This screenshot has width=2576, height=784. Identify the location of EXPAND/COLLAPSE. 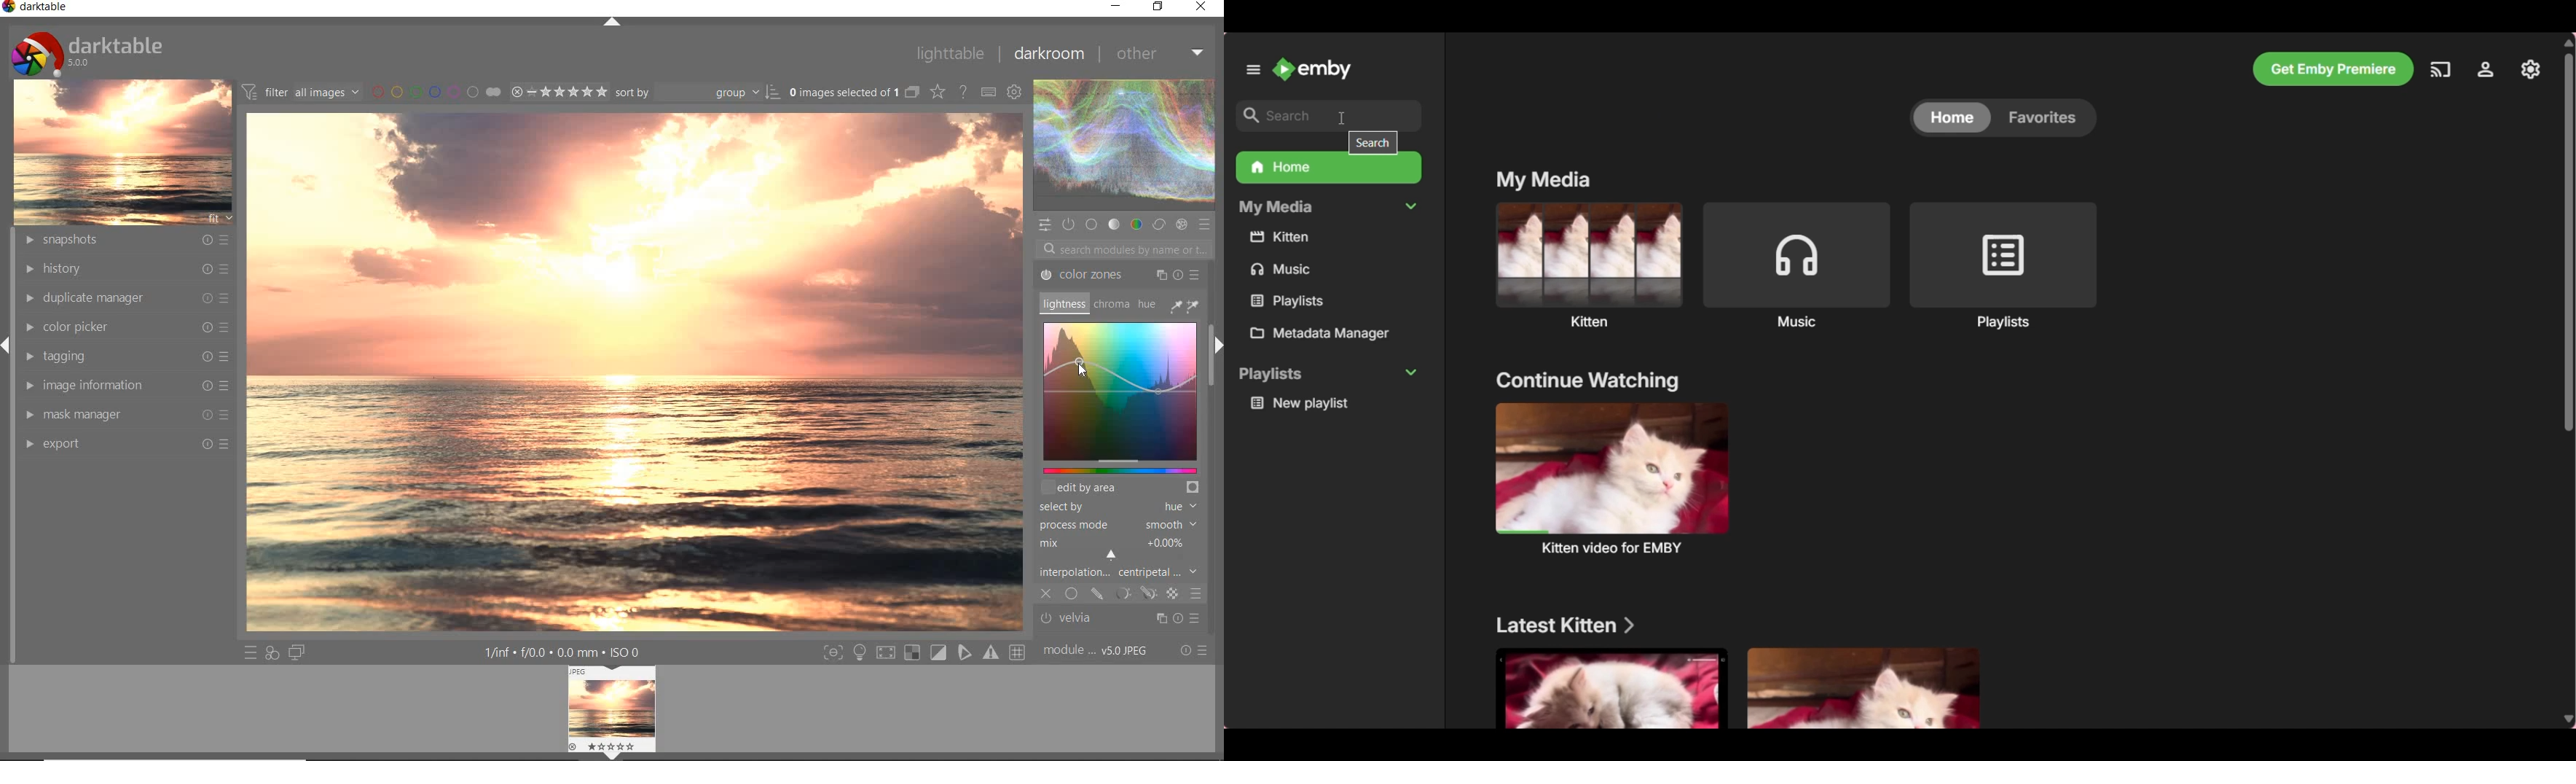
(1215, 347).